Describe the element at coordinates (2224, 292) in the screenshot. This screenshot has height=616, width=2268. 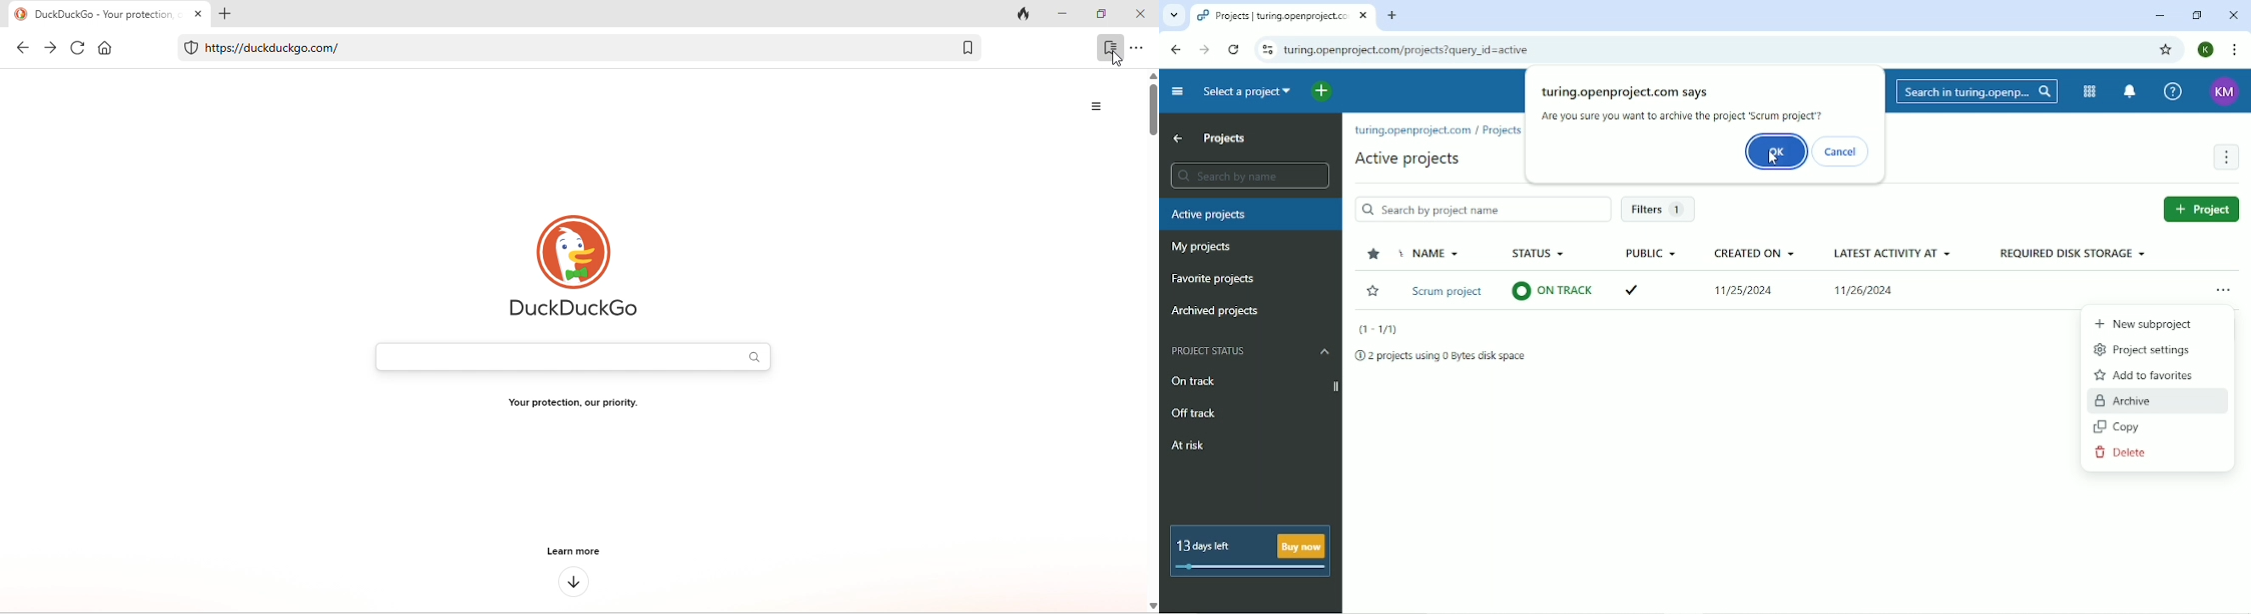
I see `Open menu` at that location.